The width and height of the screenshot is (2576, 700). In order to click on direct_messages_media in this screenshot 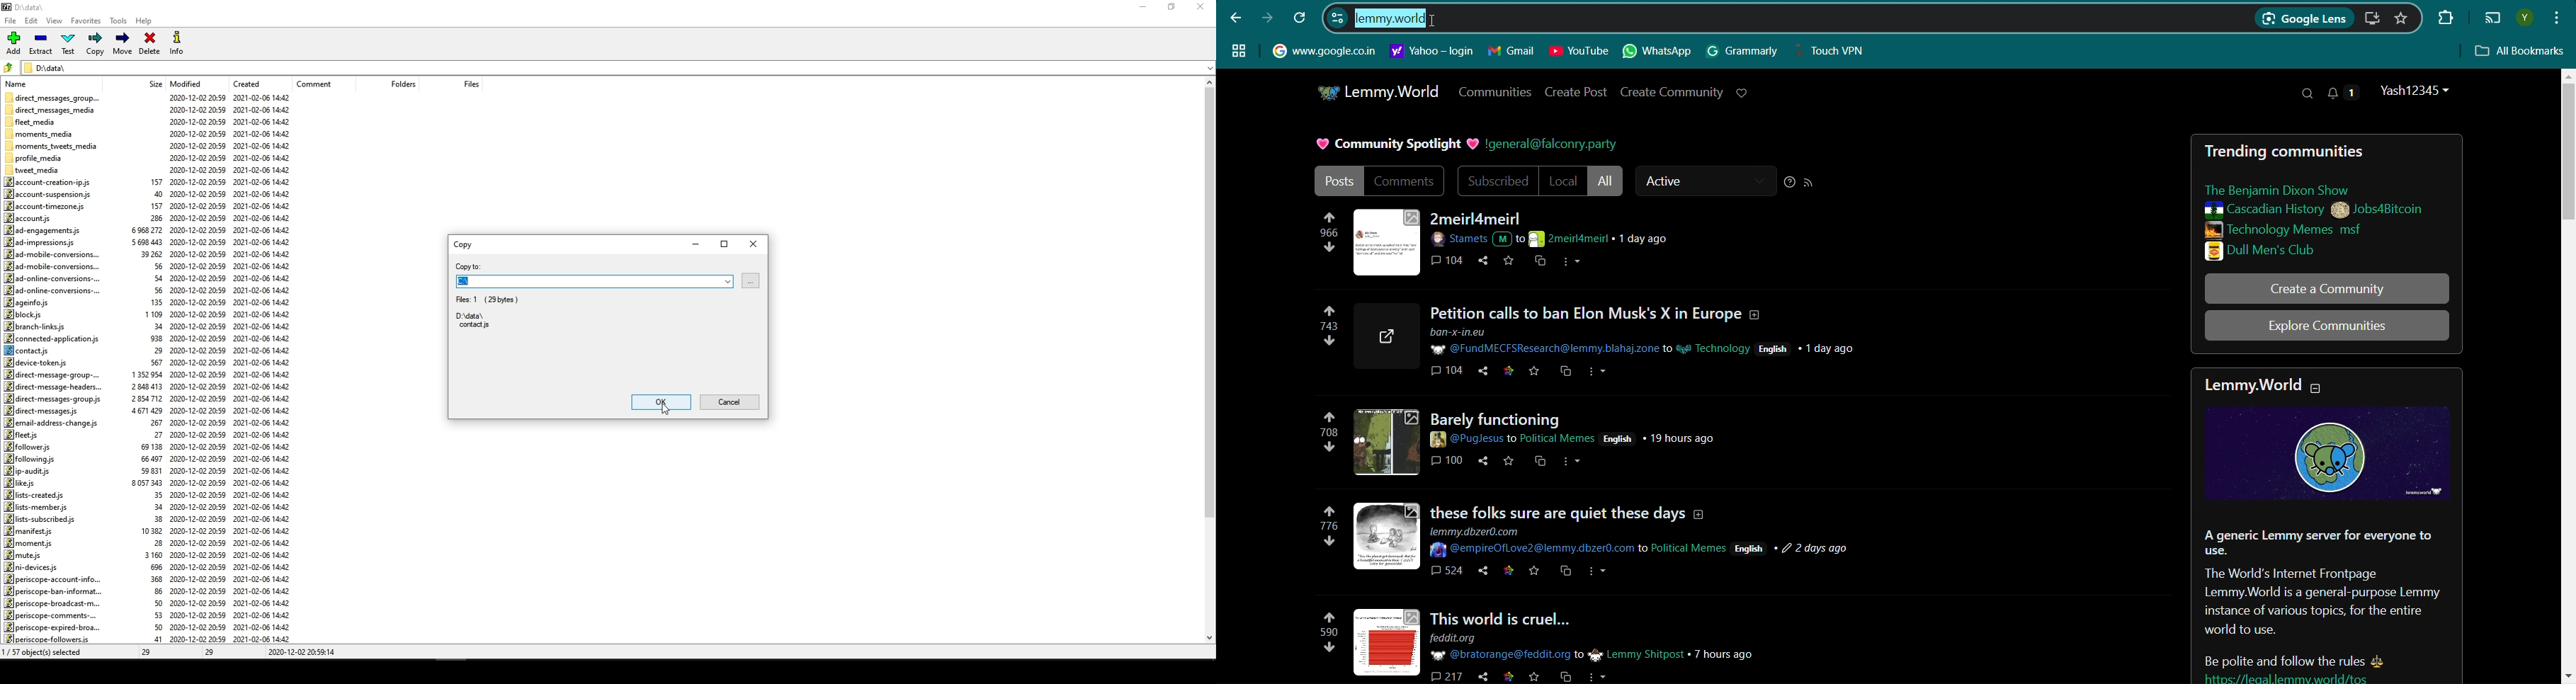, I will do `click(54, 110)`.